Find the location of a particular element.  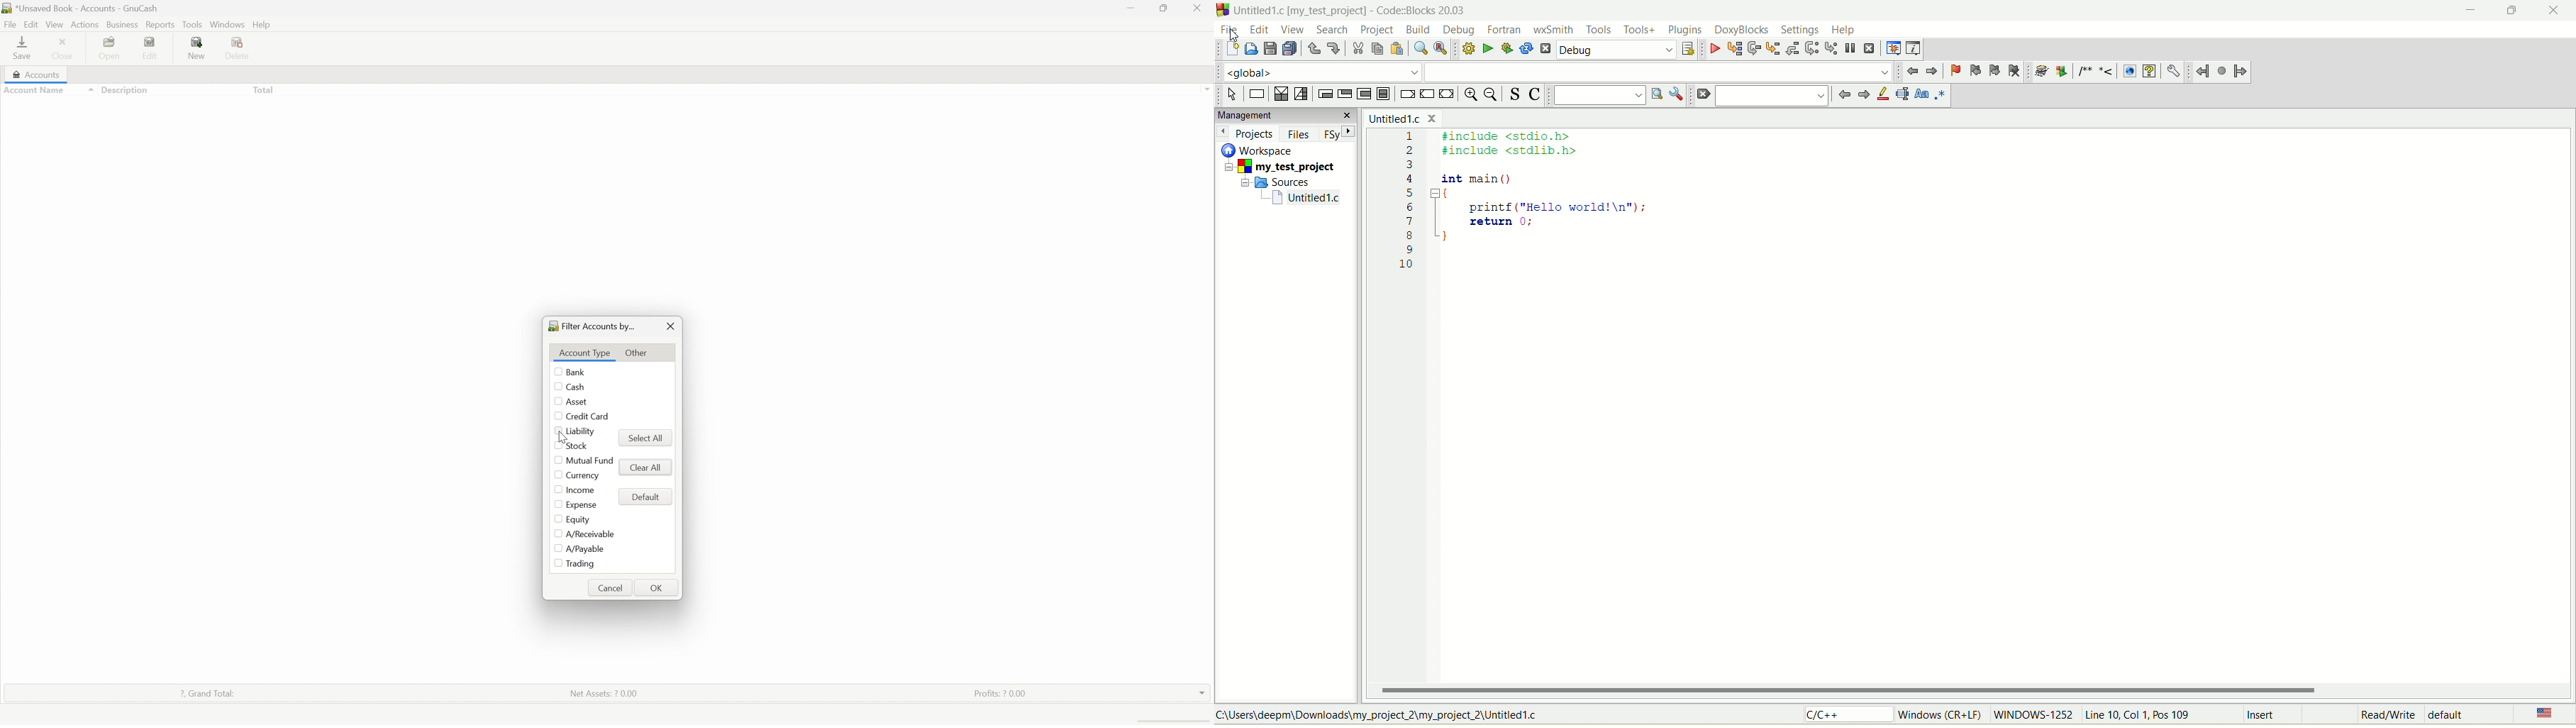

management is located at coordinates (1285, 114).